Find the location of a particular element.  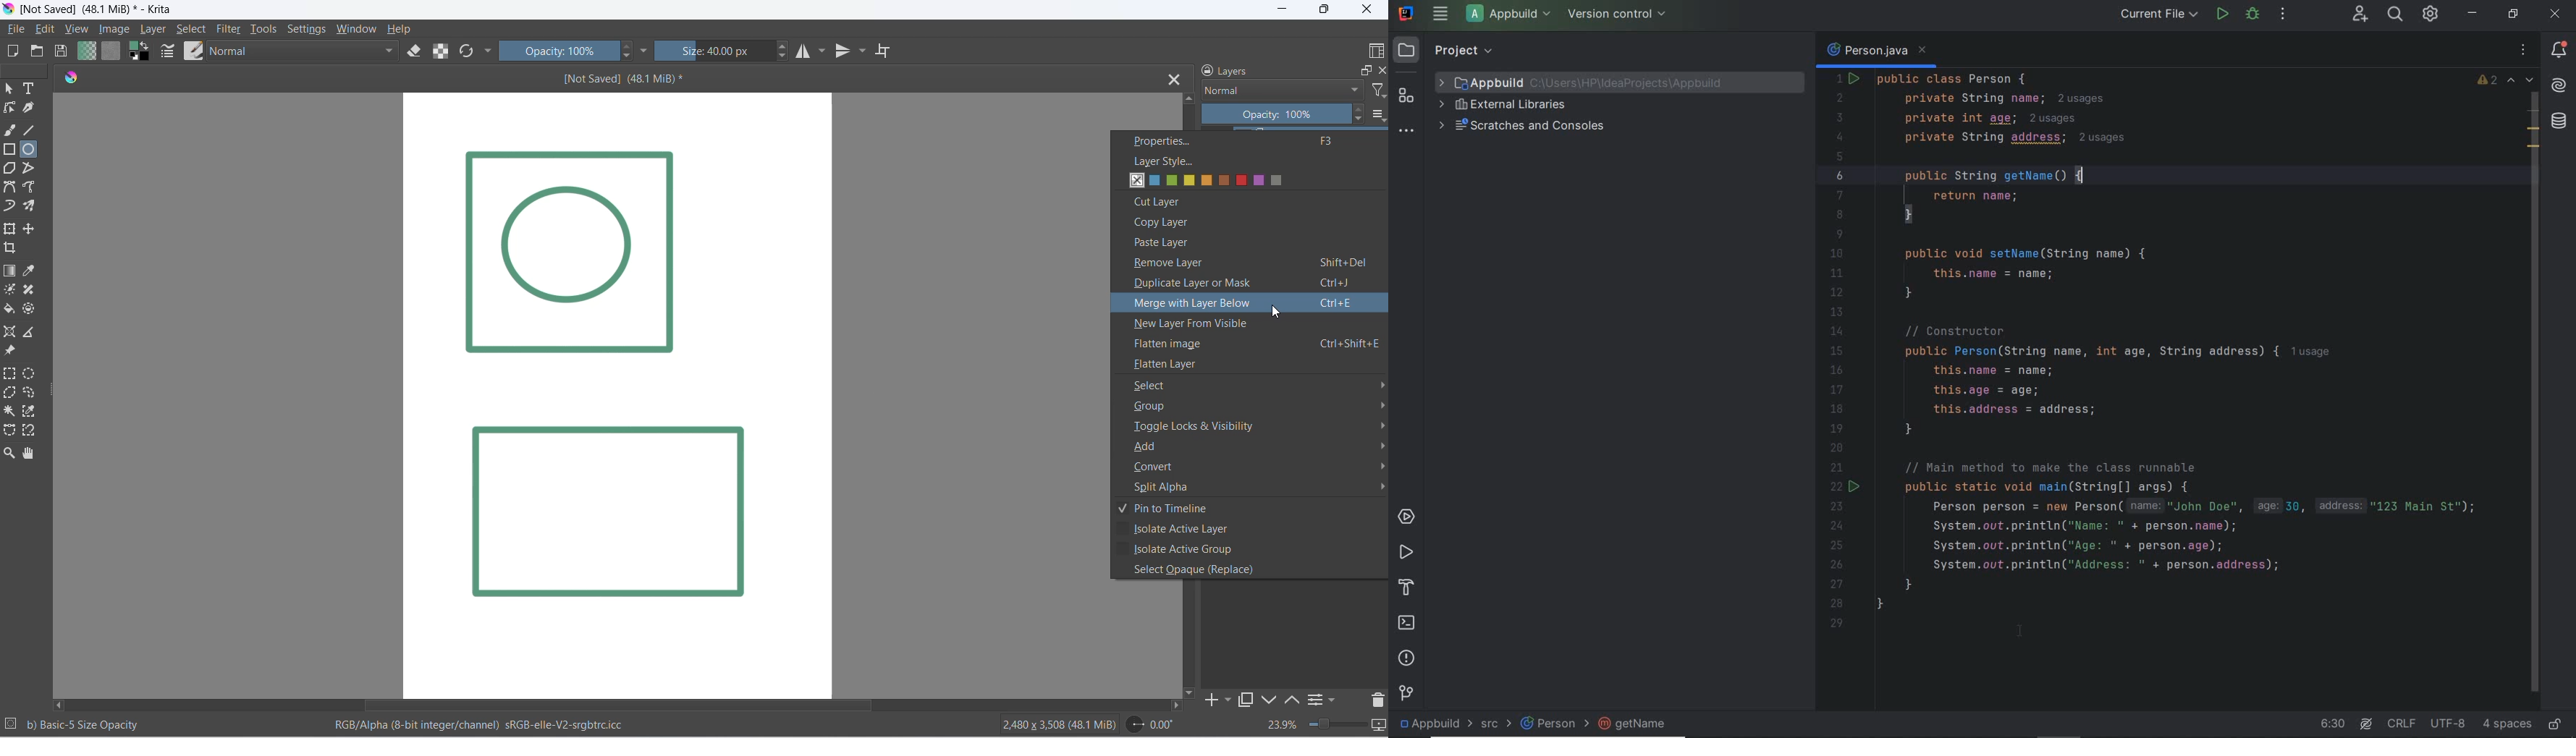

edit is located at coordinates (44, 30).